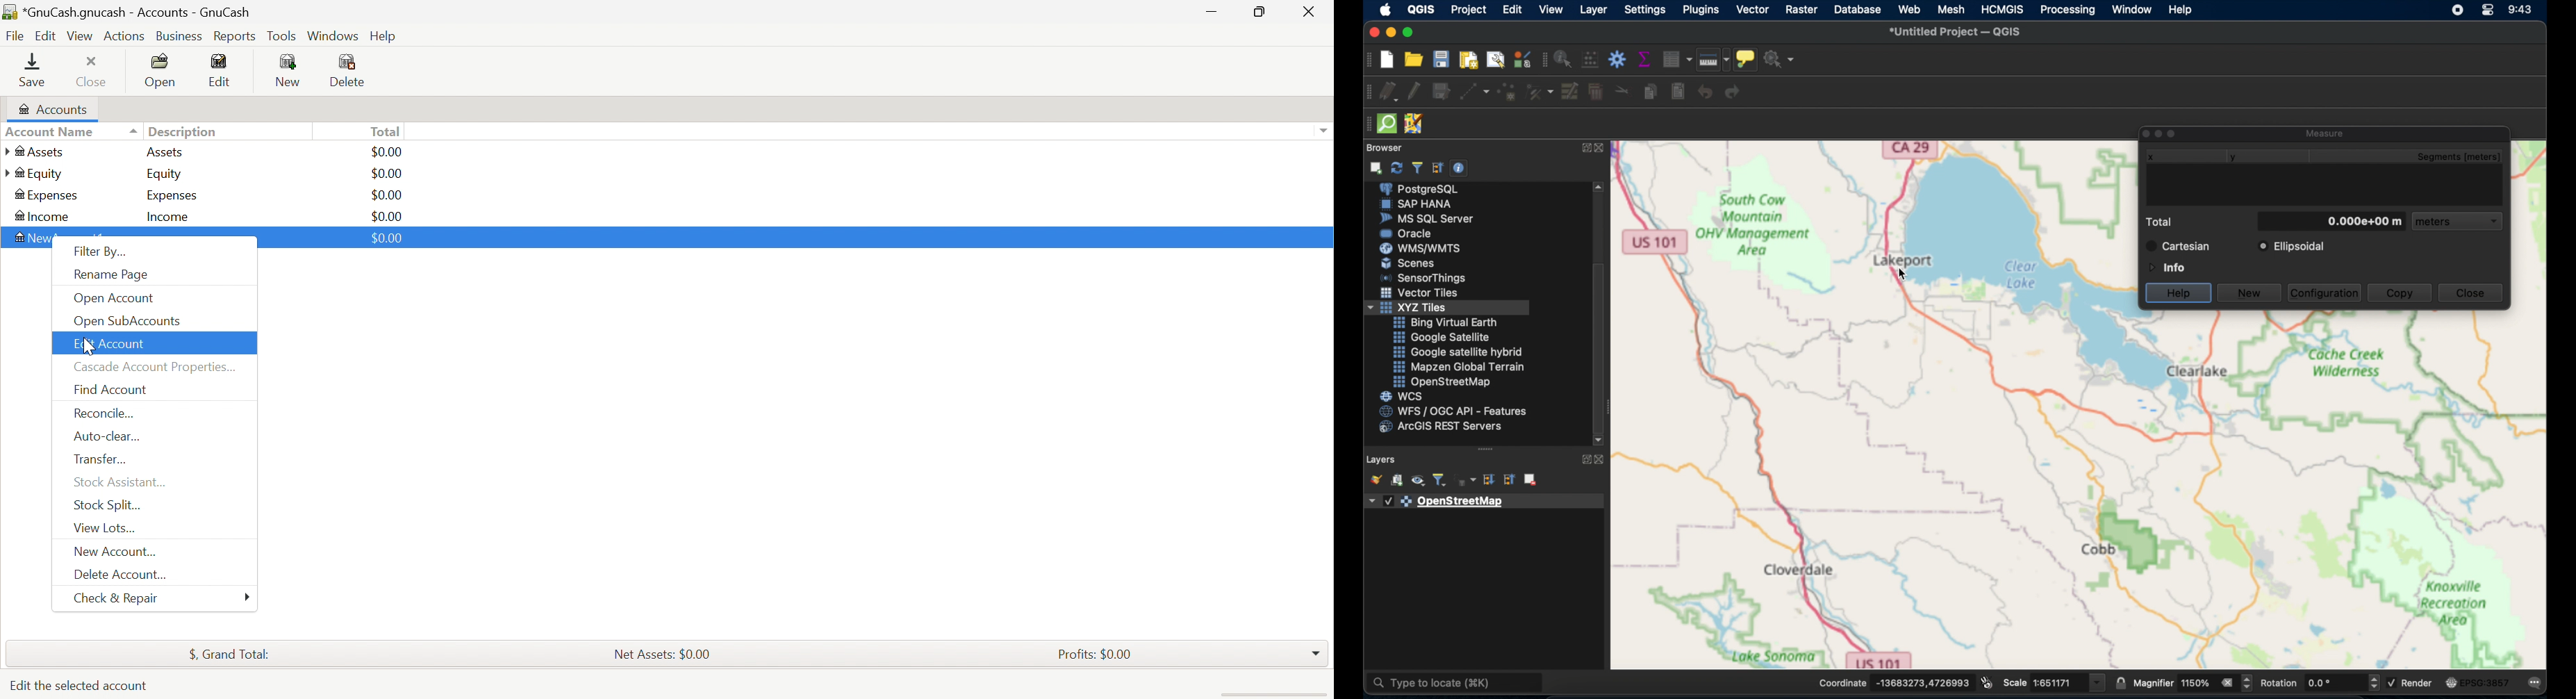  What do you see at coordinates (1459, 168) in the screenshot?
I see `enable/disable properties widget` at bounding box center [1459, 168].